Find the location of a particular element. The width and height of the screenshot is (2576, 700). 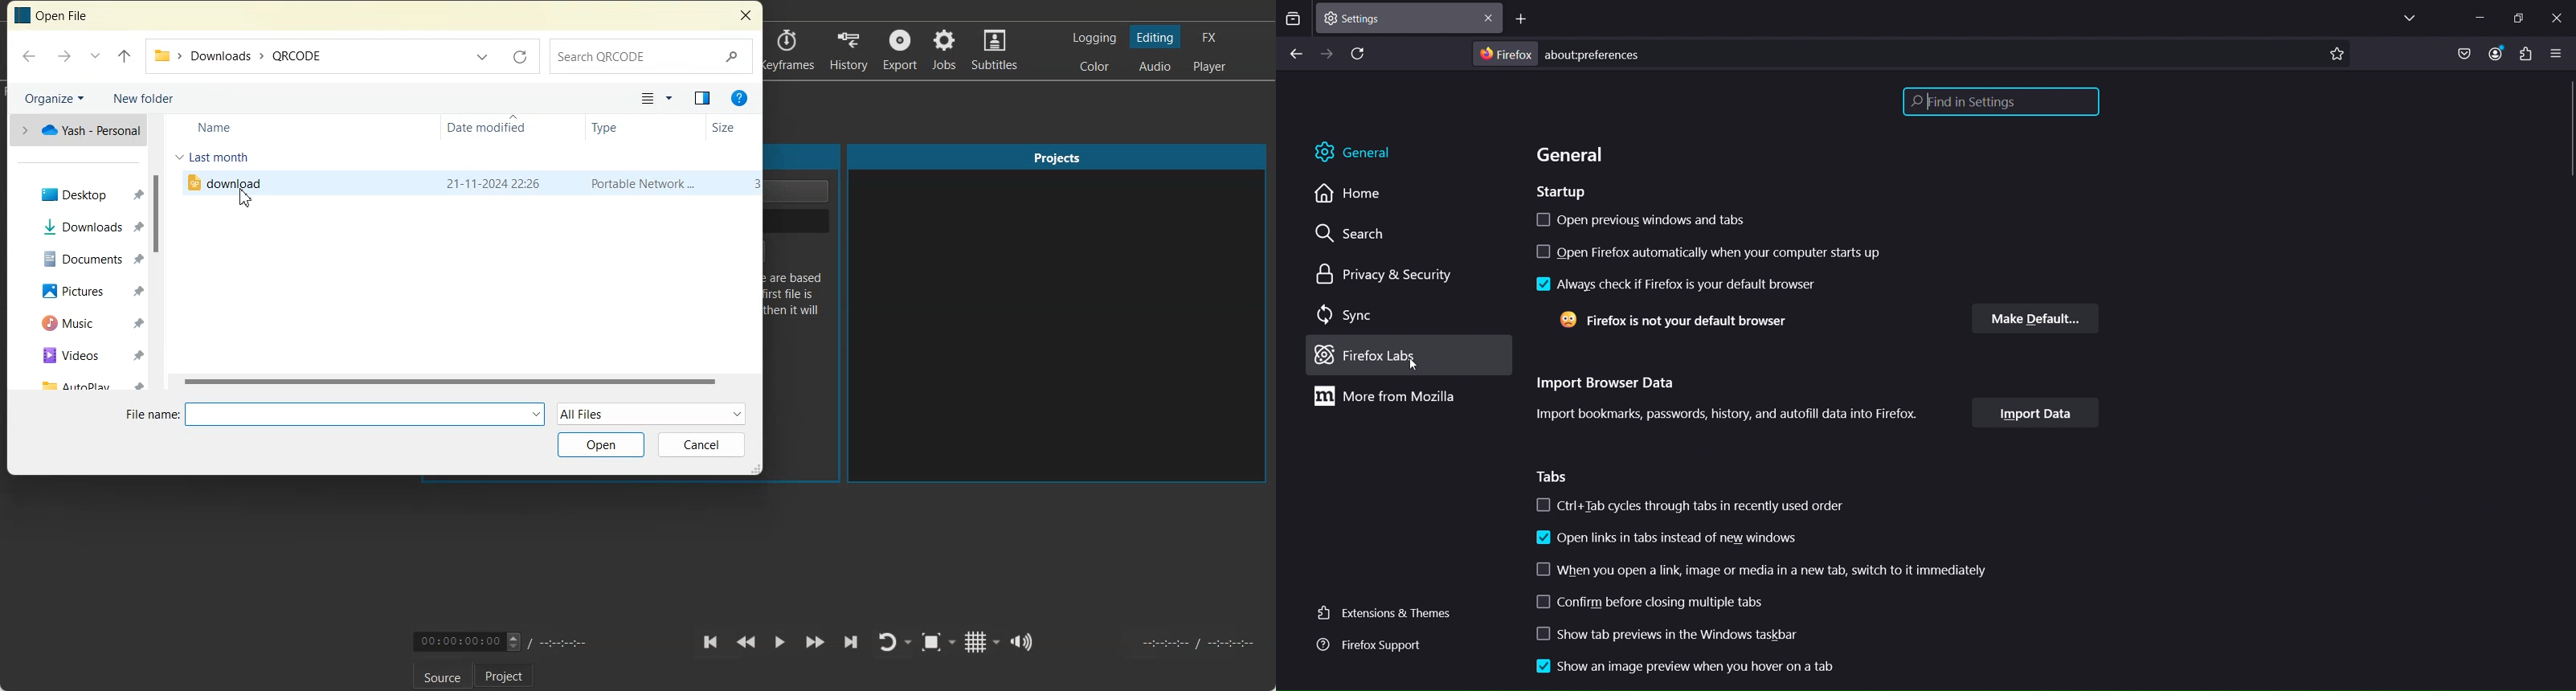

Text is located at coordinates (55, 16).